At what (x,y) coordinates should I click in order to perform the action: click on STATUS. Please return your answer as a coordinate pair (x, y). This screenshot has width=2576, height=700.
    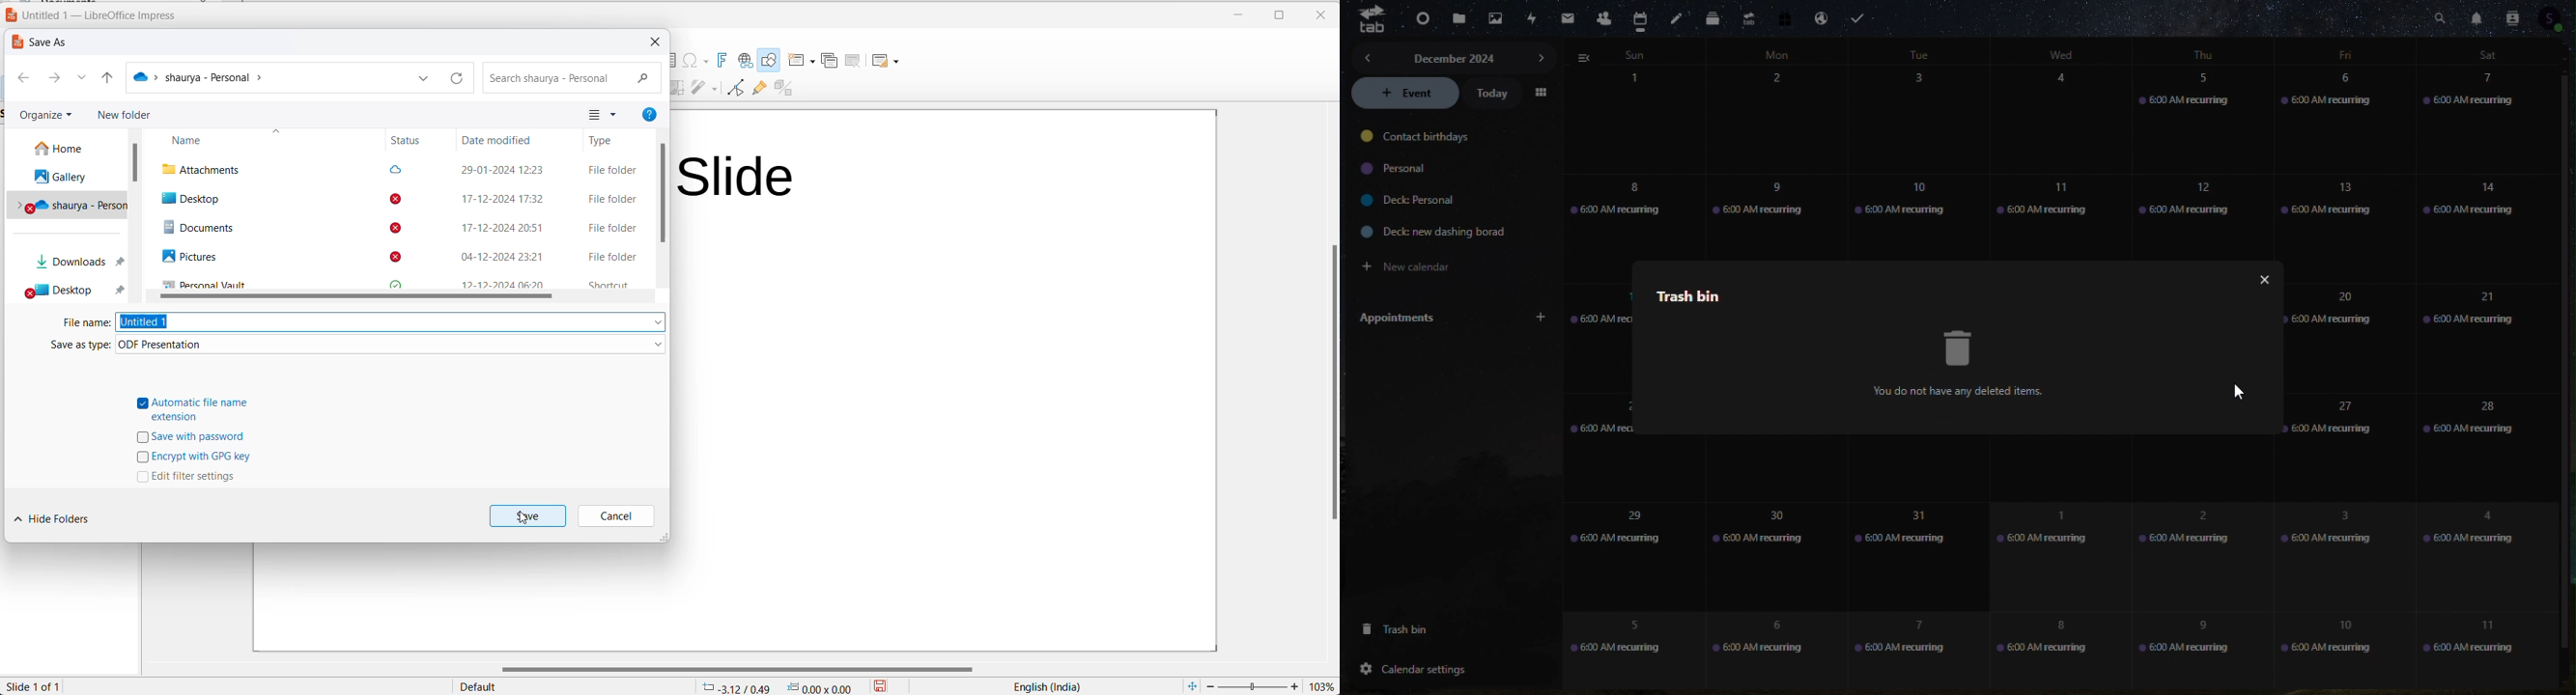
    Looking at the image, I should click on (411, 141).